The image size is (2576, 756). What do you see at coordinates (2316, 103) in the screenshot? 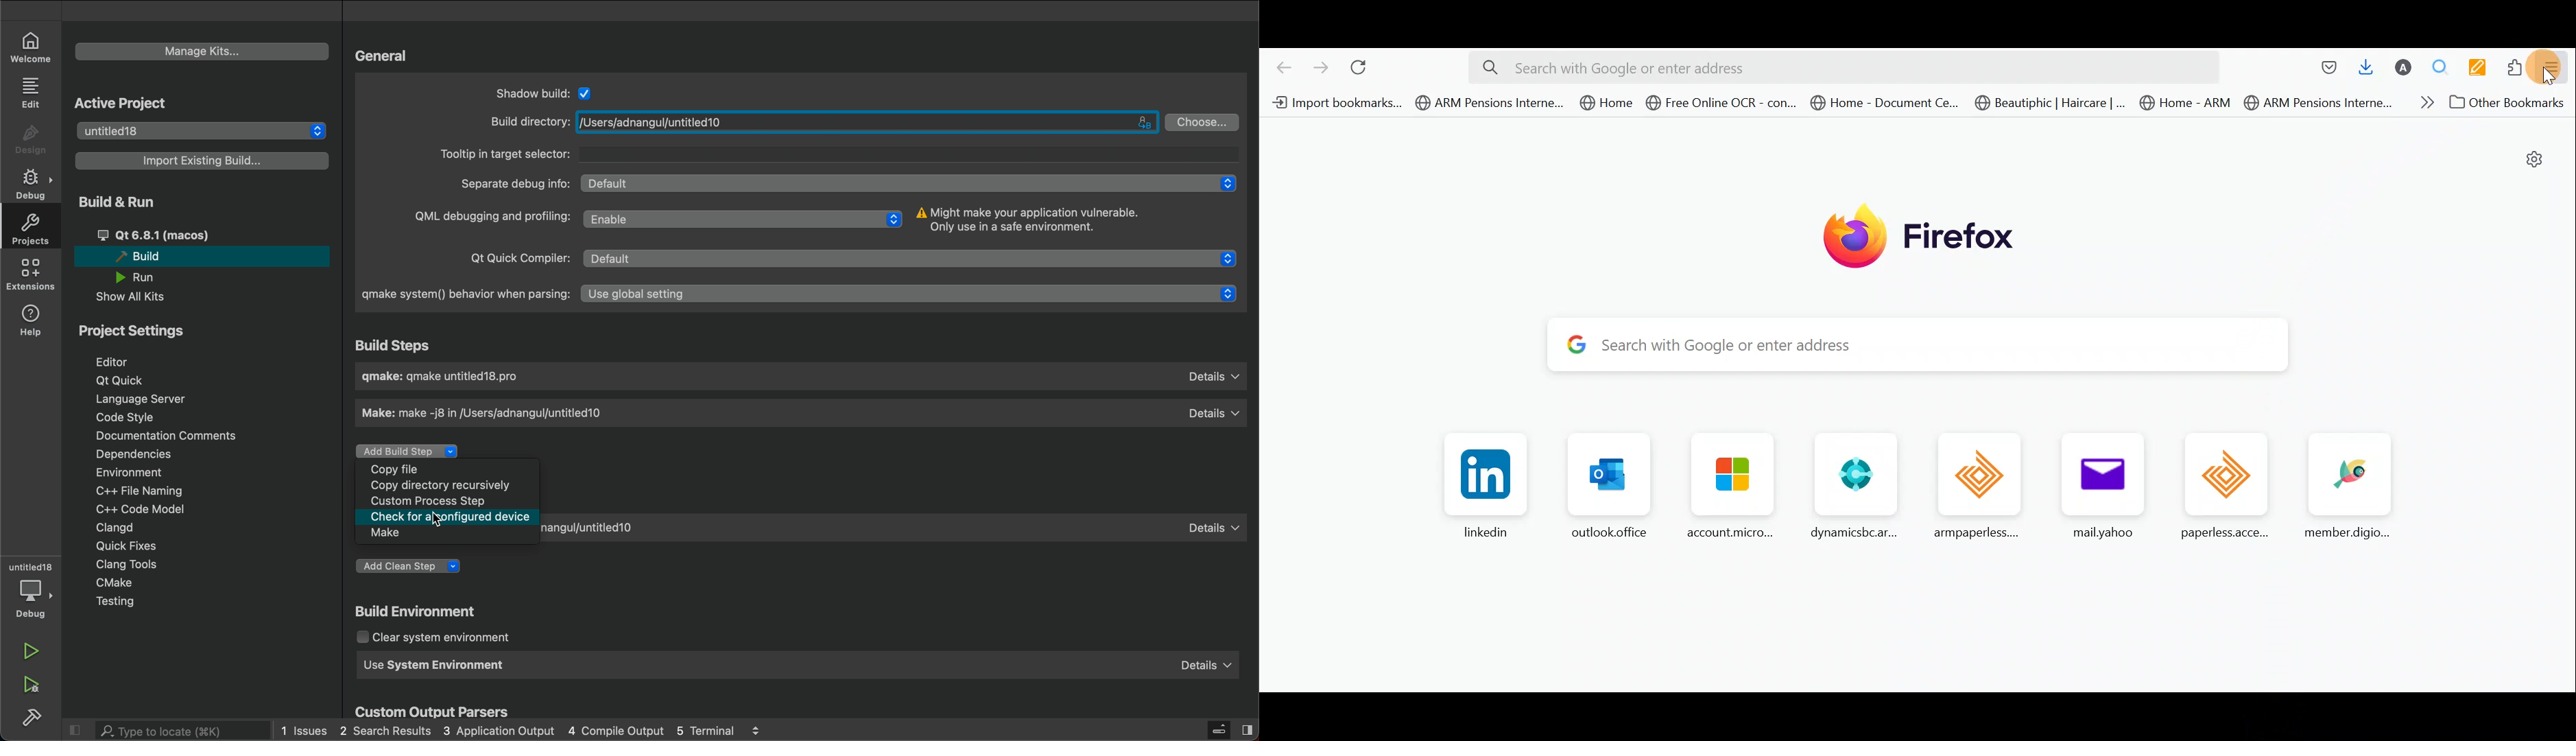
I see `ARM Pensions Interne.` at bounding box center [2316, 103].